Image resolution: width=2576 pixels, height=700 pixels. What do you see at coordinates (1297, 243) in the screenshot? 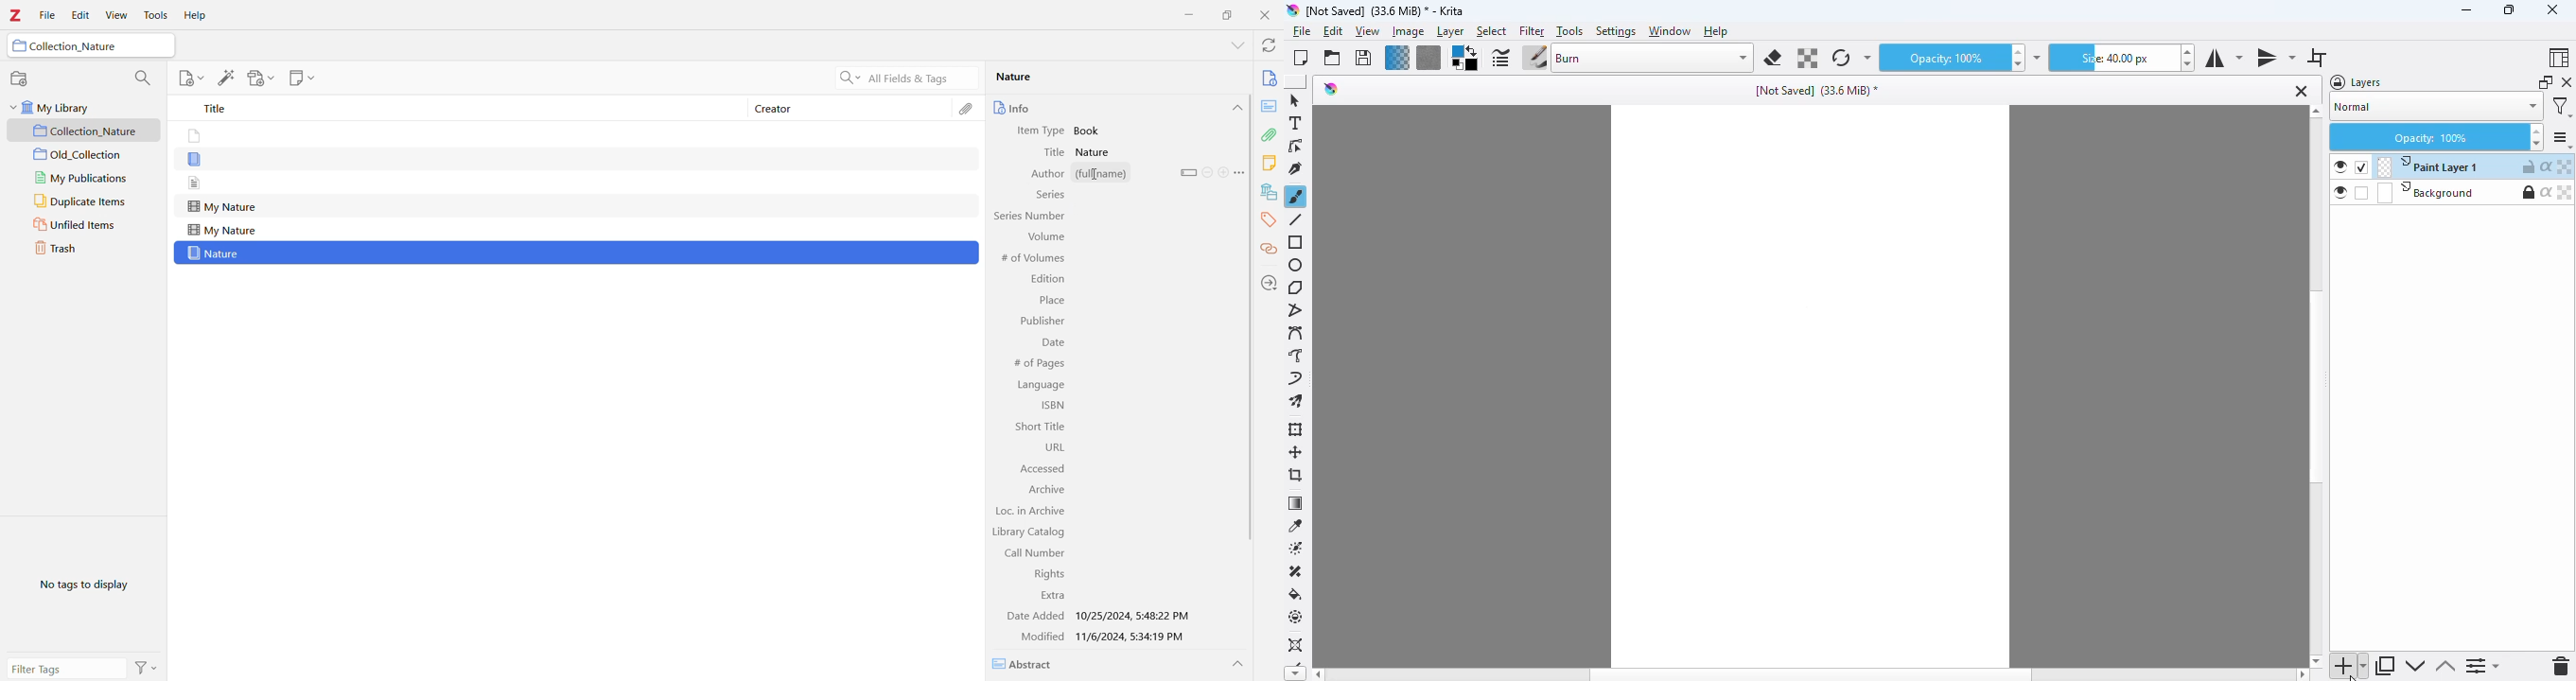
I see `rectangle tool` at bounding box center [1297, 243].